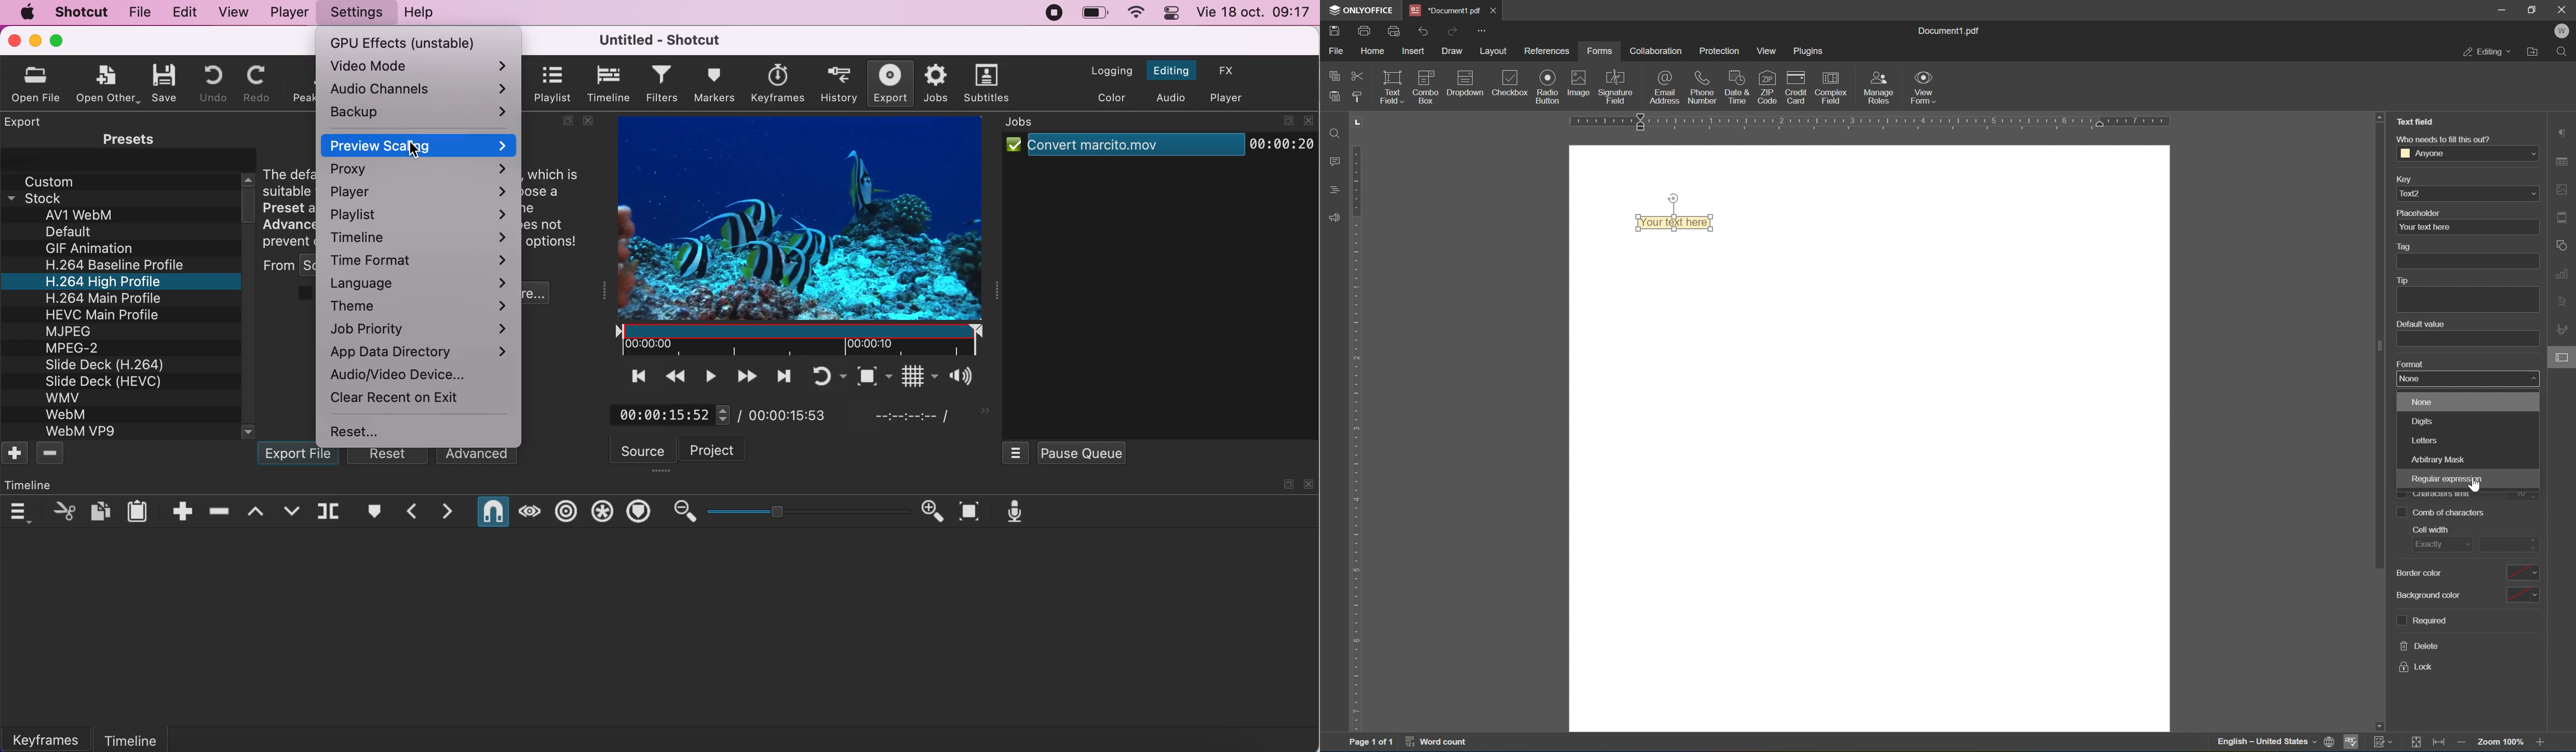 The width and height of the screenshot is (2576, 756). I want to click on cut, so click(1358, 76).